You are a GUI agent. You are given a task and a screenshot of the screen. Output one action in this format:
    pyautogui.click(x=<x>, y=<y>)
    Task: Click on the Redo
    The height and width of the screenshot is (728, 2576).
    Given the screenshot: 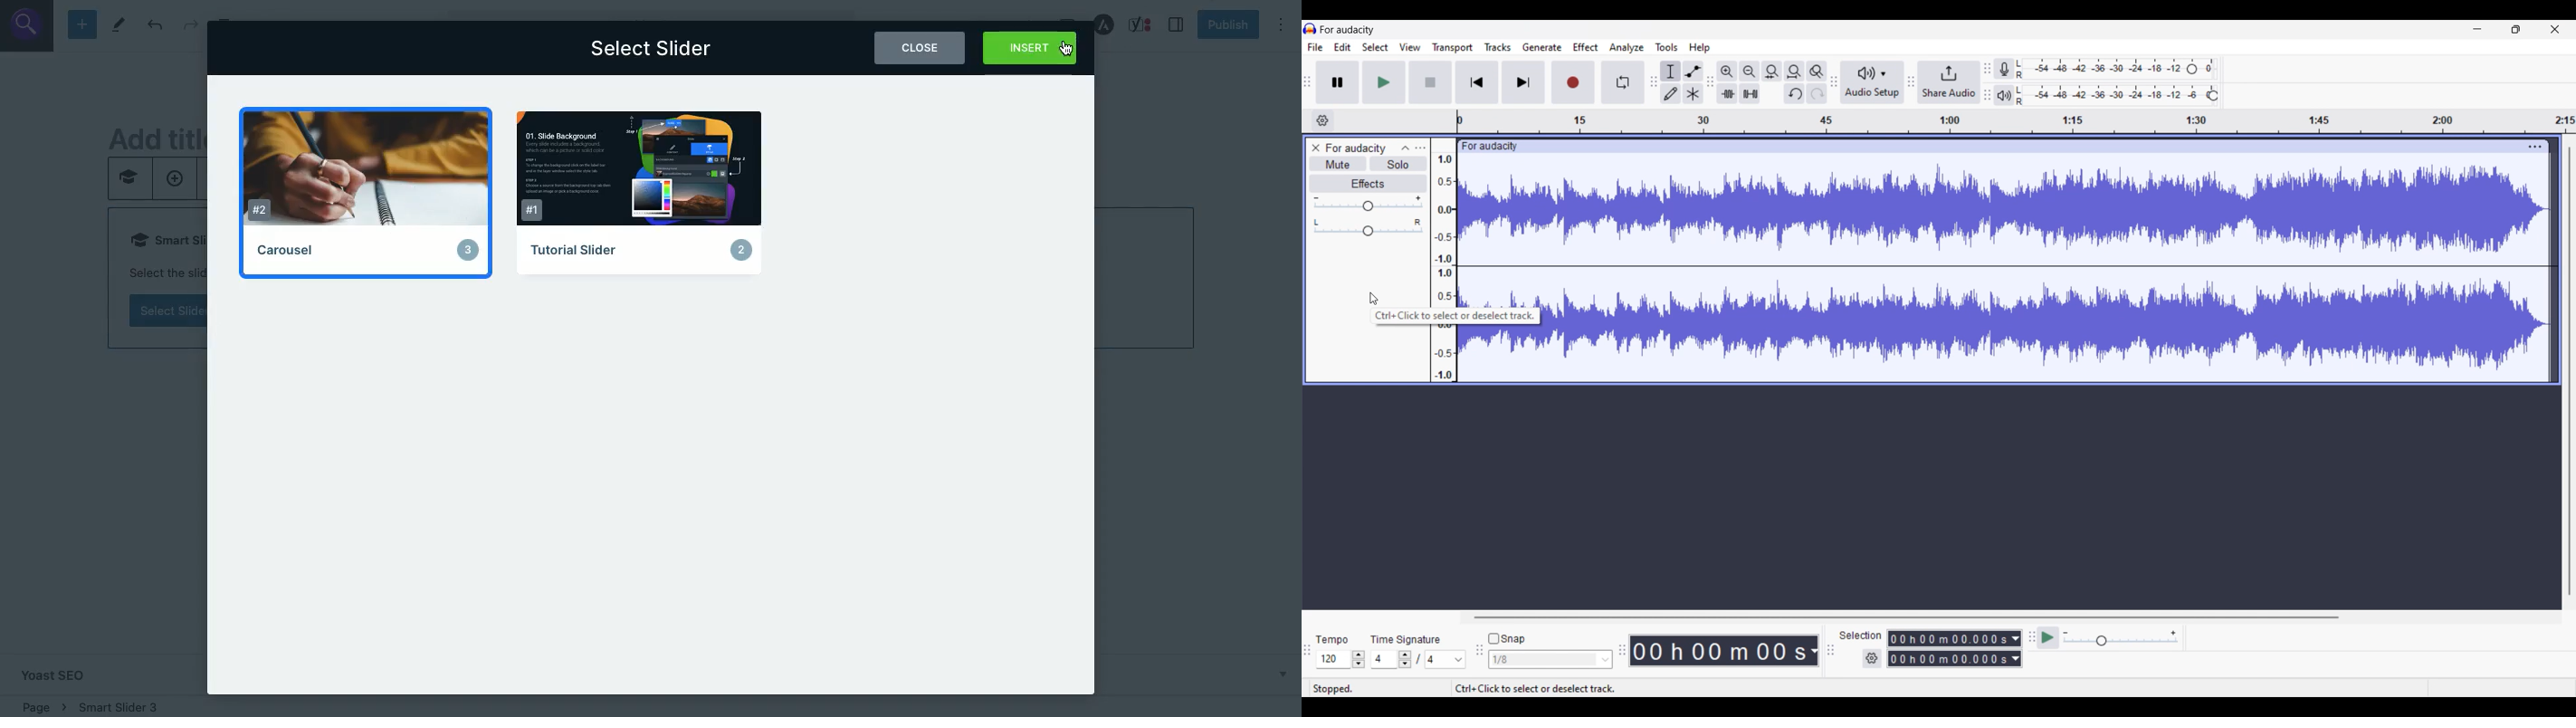 What is the action you would take?
    pyautogui.click(x=1817, y=94)
    